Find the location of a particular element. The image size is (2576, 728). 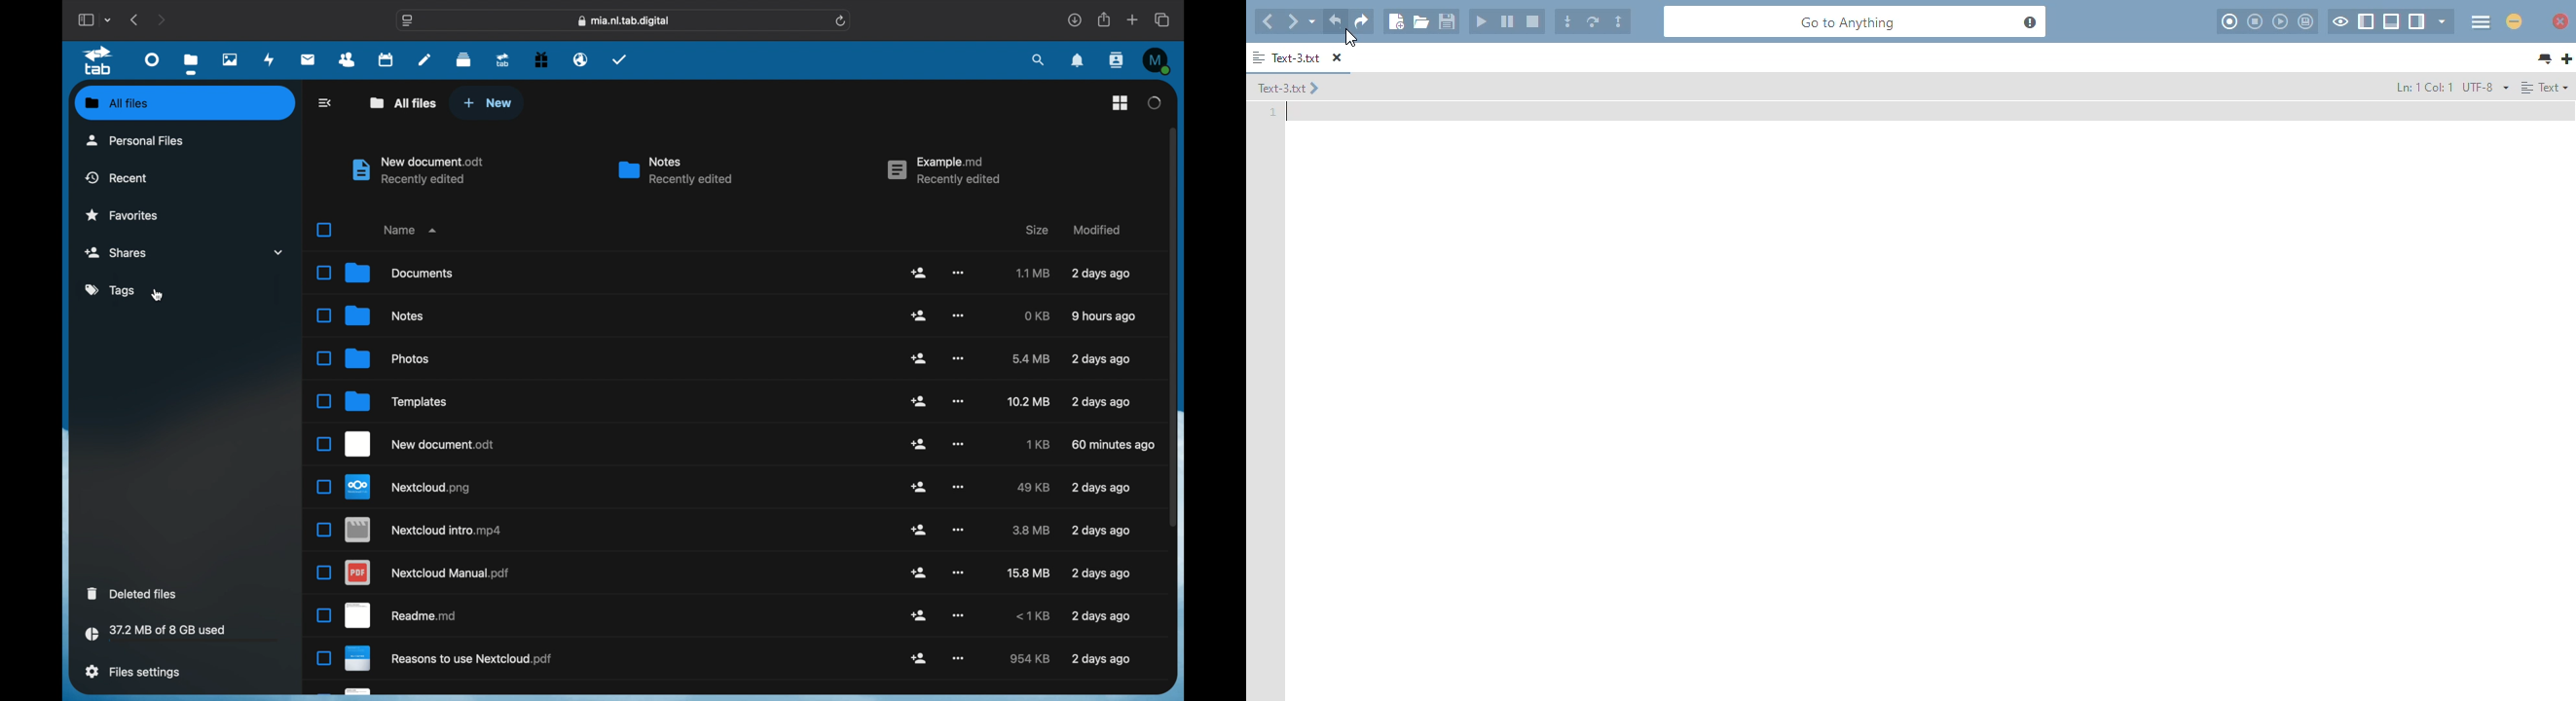

activity is located at coordinates (269, 60).